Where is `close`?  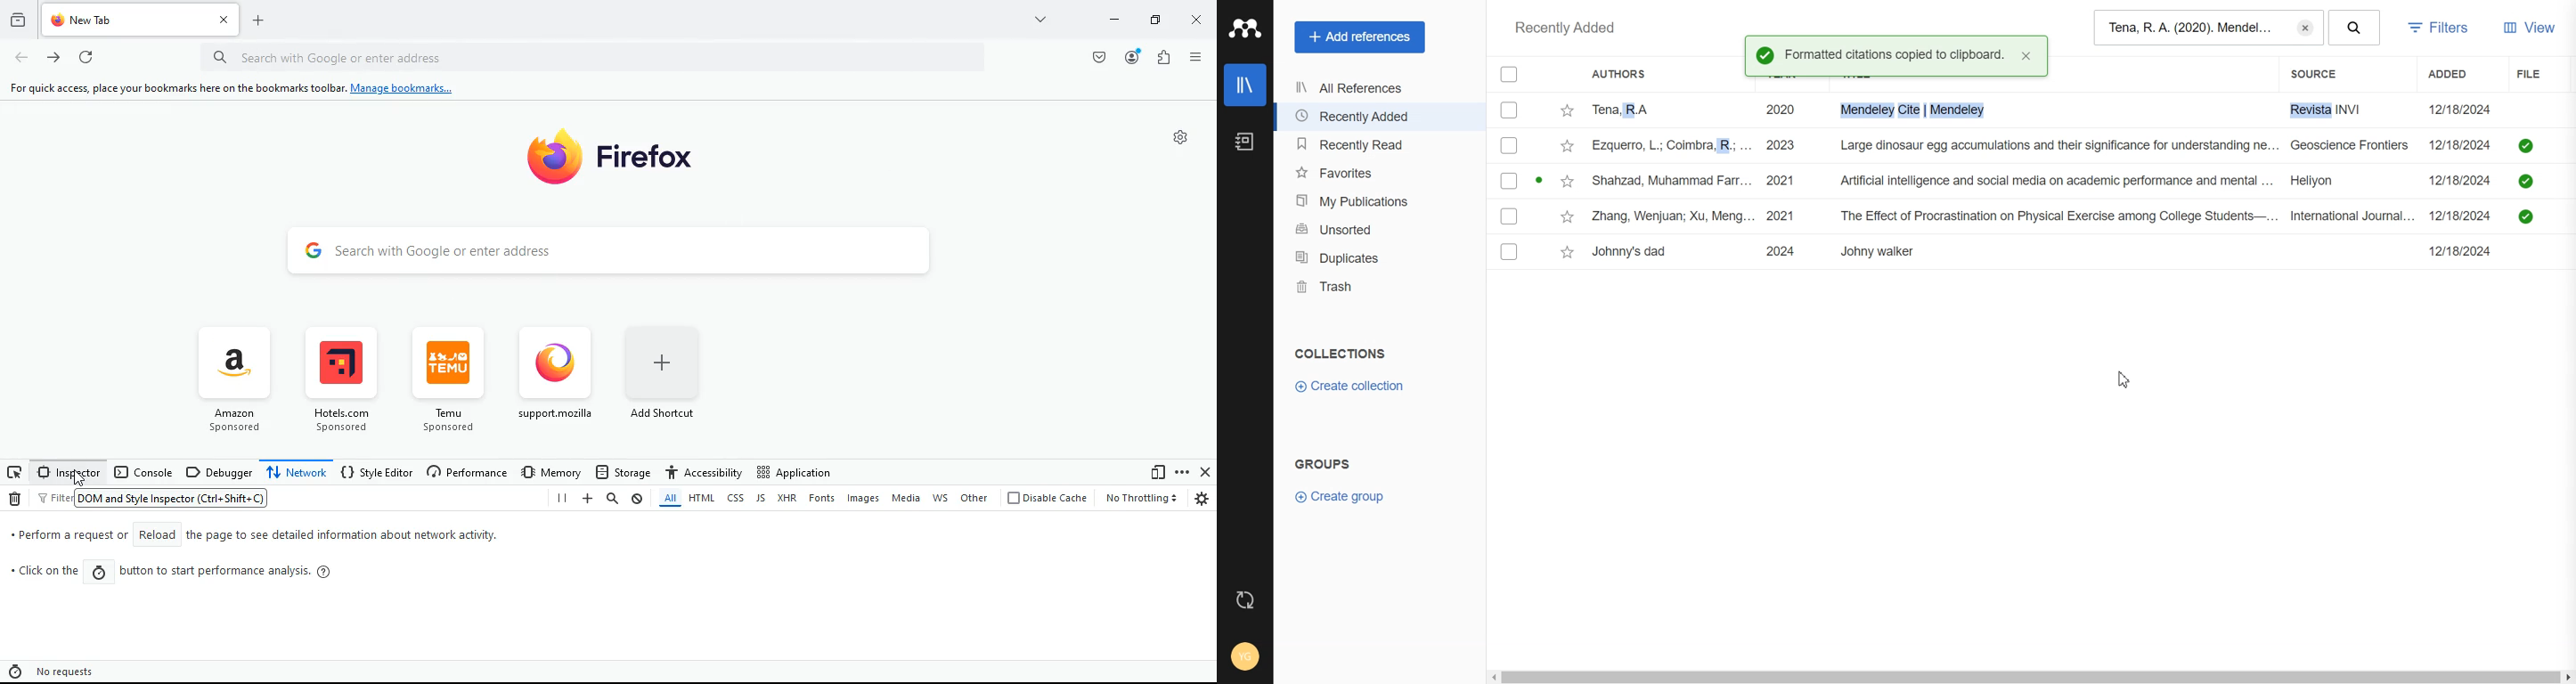 close is located at coordinates (2028, 57).